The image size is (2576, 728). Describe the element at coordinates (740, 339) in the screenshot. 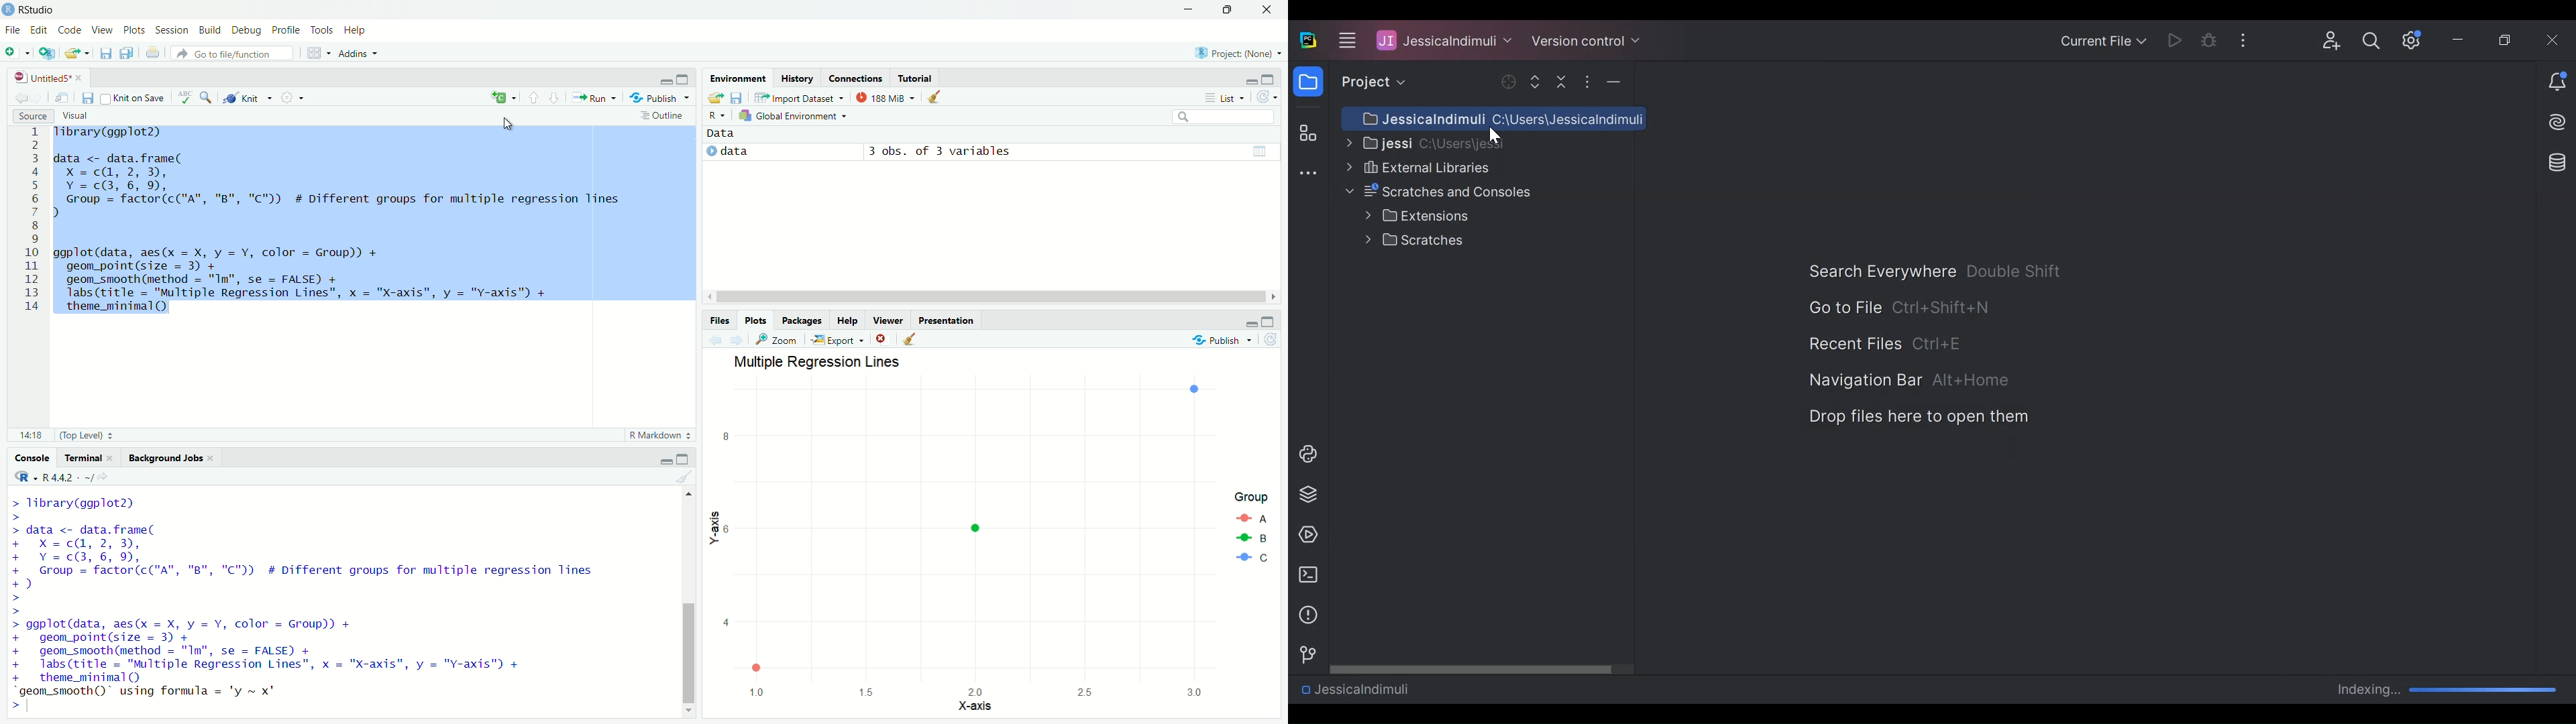

I see `forward` at that location.